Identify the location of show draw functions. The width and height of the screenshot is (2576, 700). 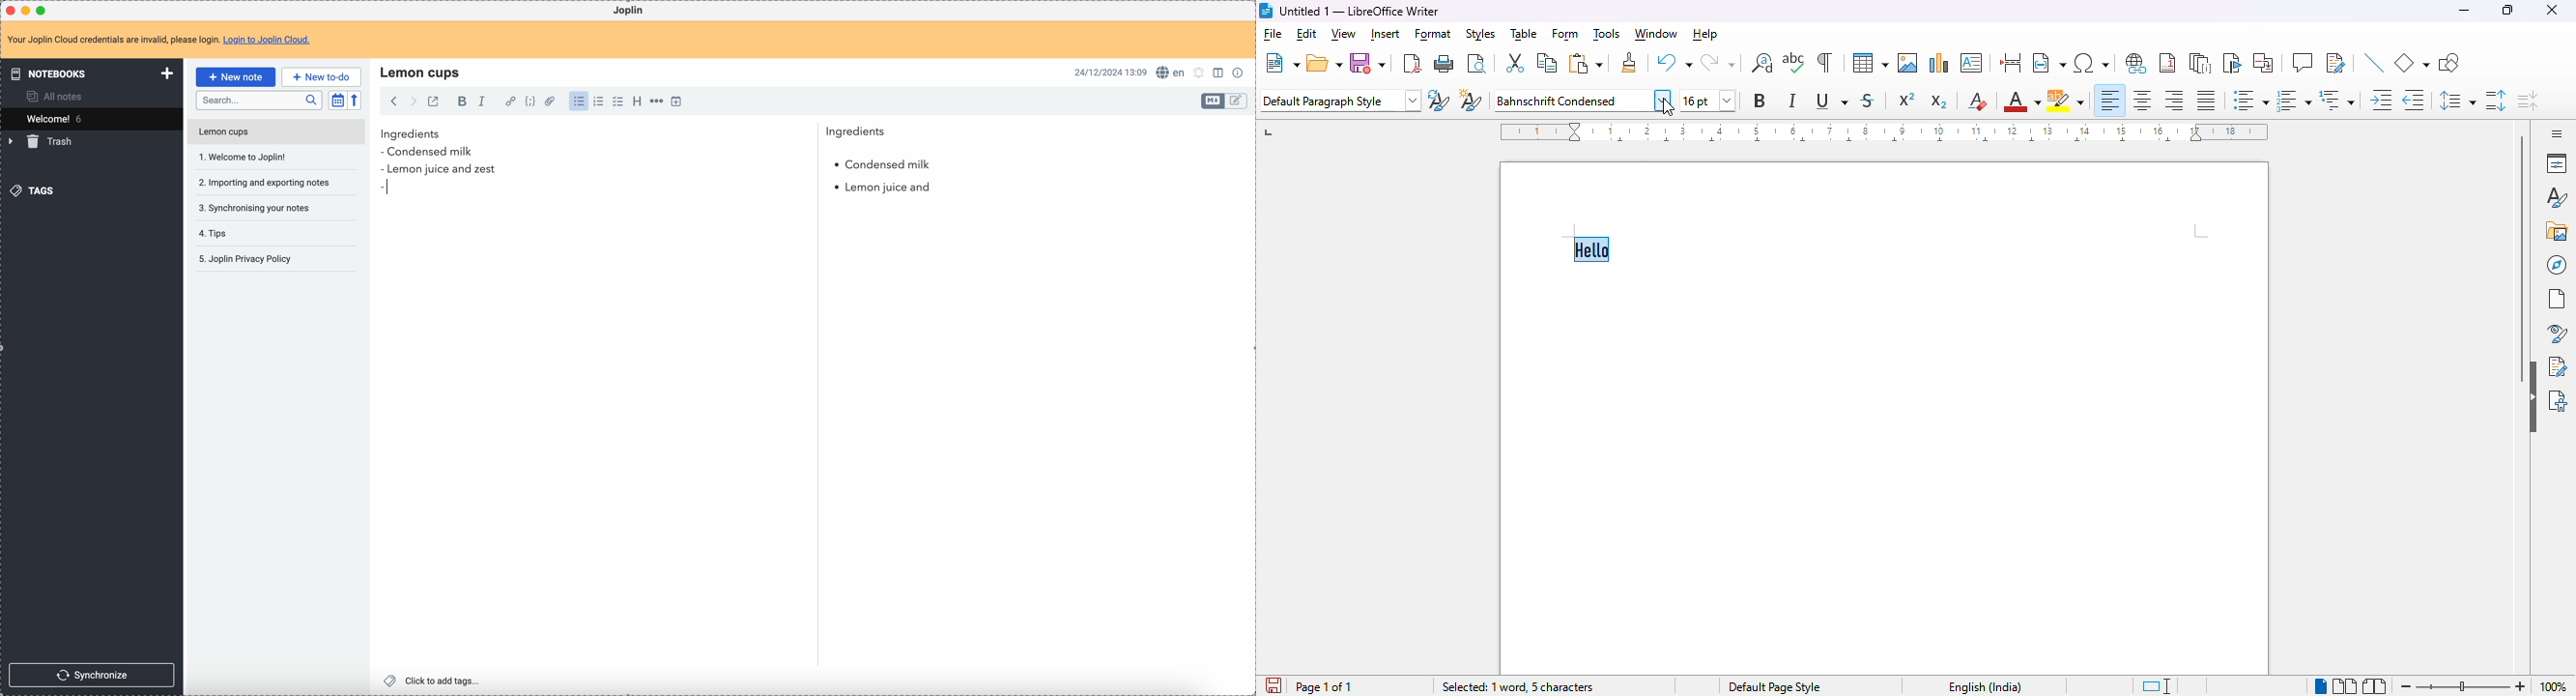
(2447, 63).